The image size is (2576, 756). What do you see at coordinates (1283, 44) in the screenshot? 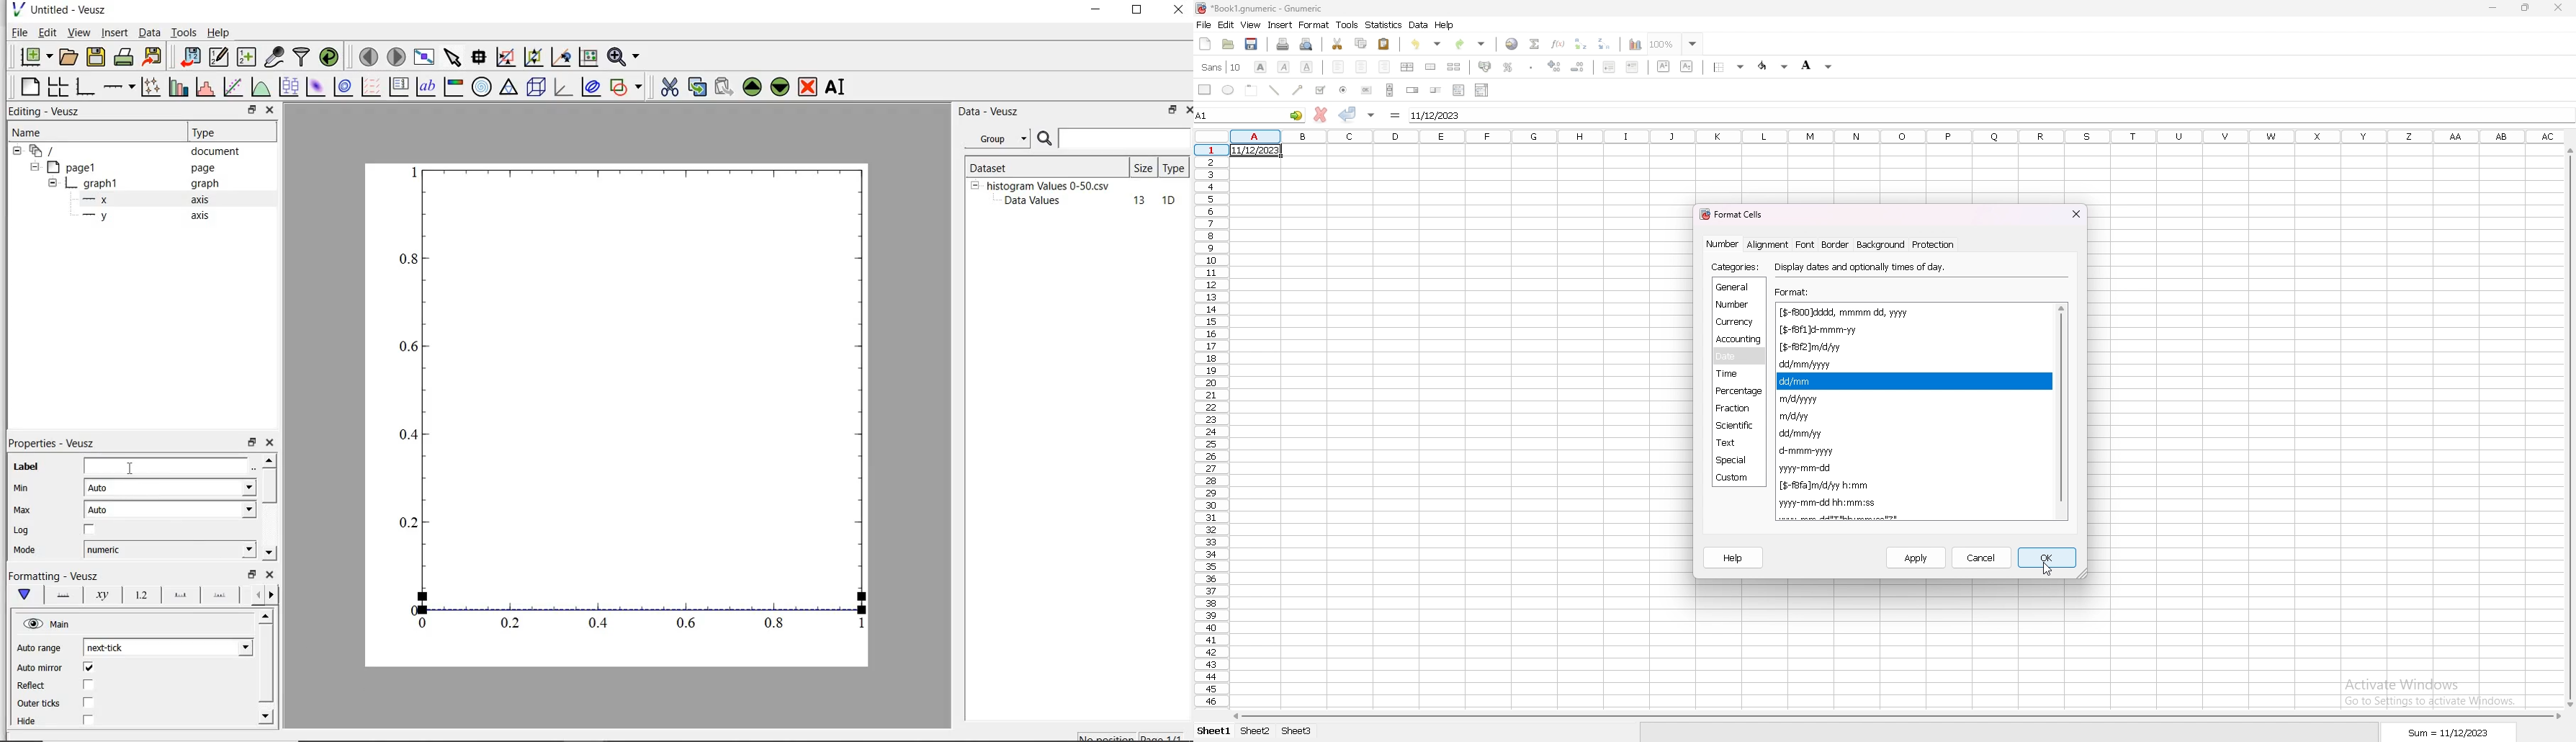
I see `print` at bounding box center [1283, 44].